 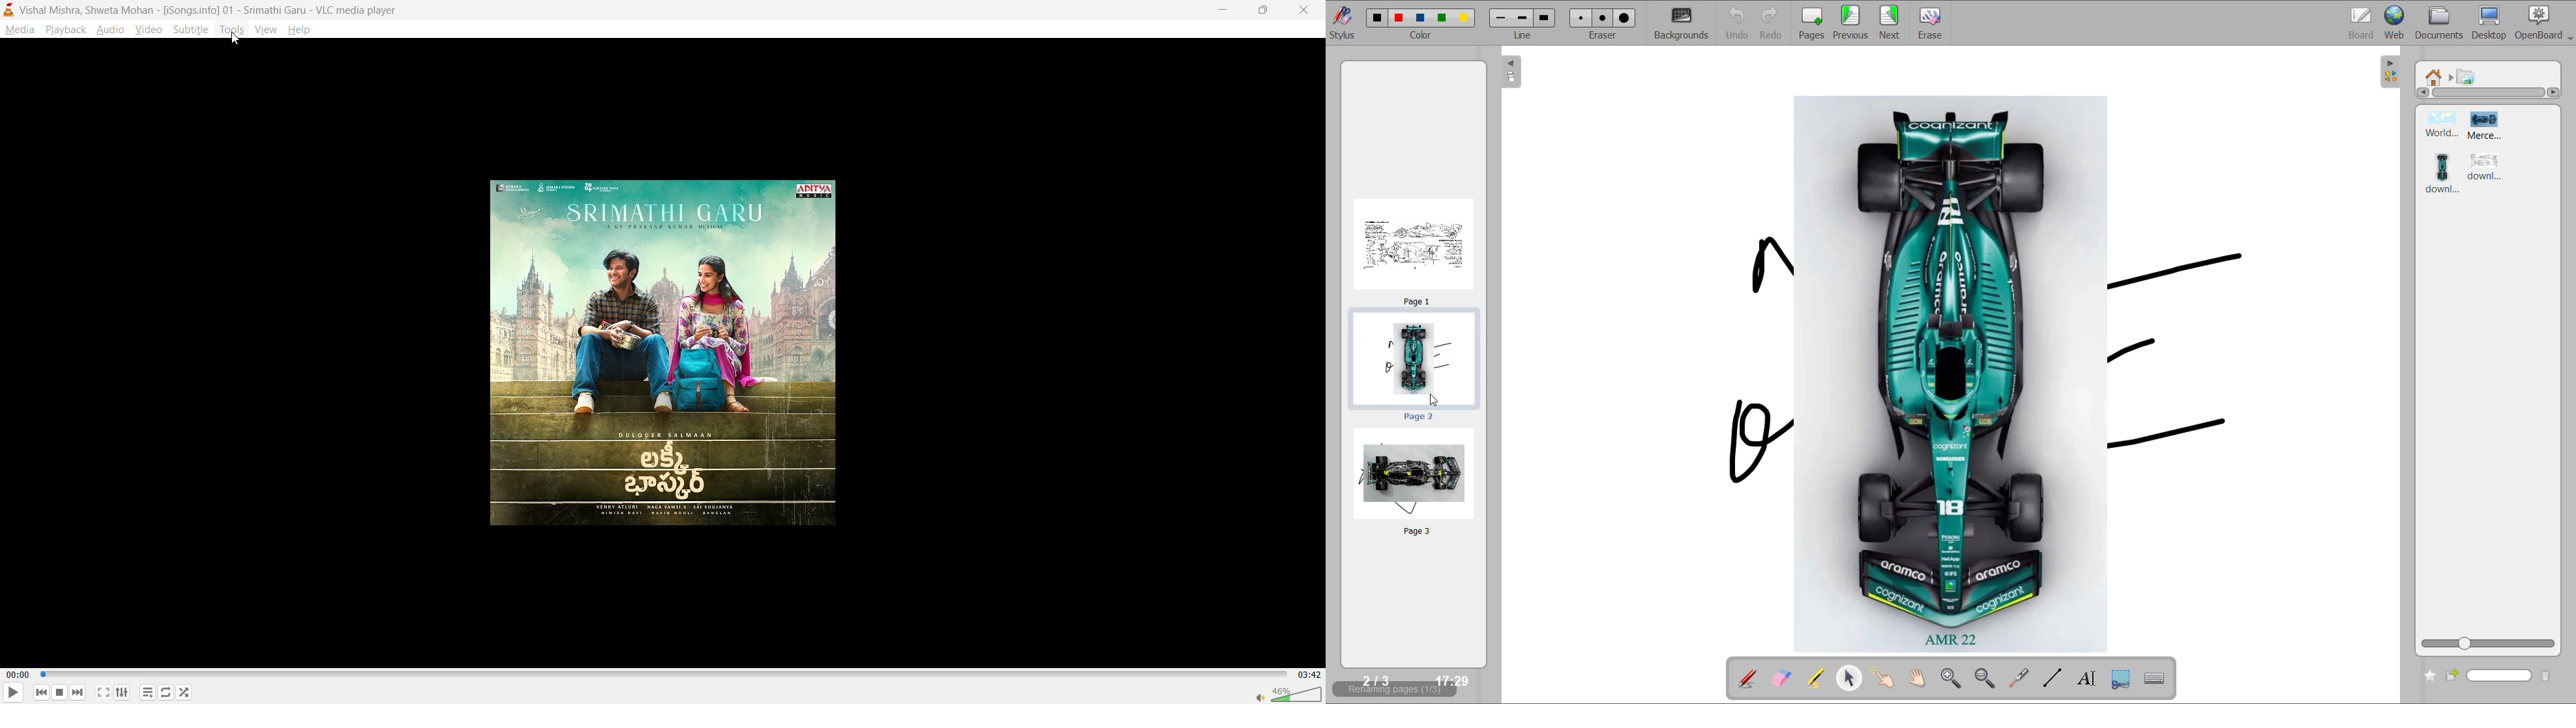 What do you see at coordinates (1306, 674) in the screenshot?
I see `03:42` at bounding box center [1306, 674].